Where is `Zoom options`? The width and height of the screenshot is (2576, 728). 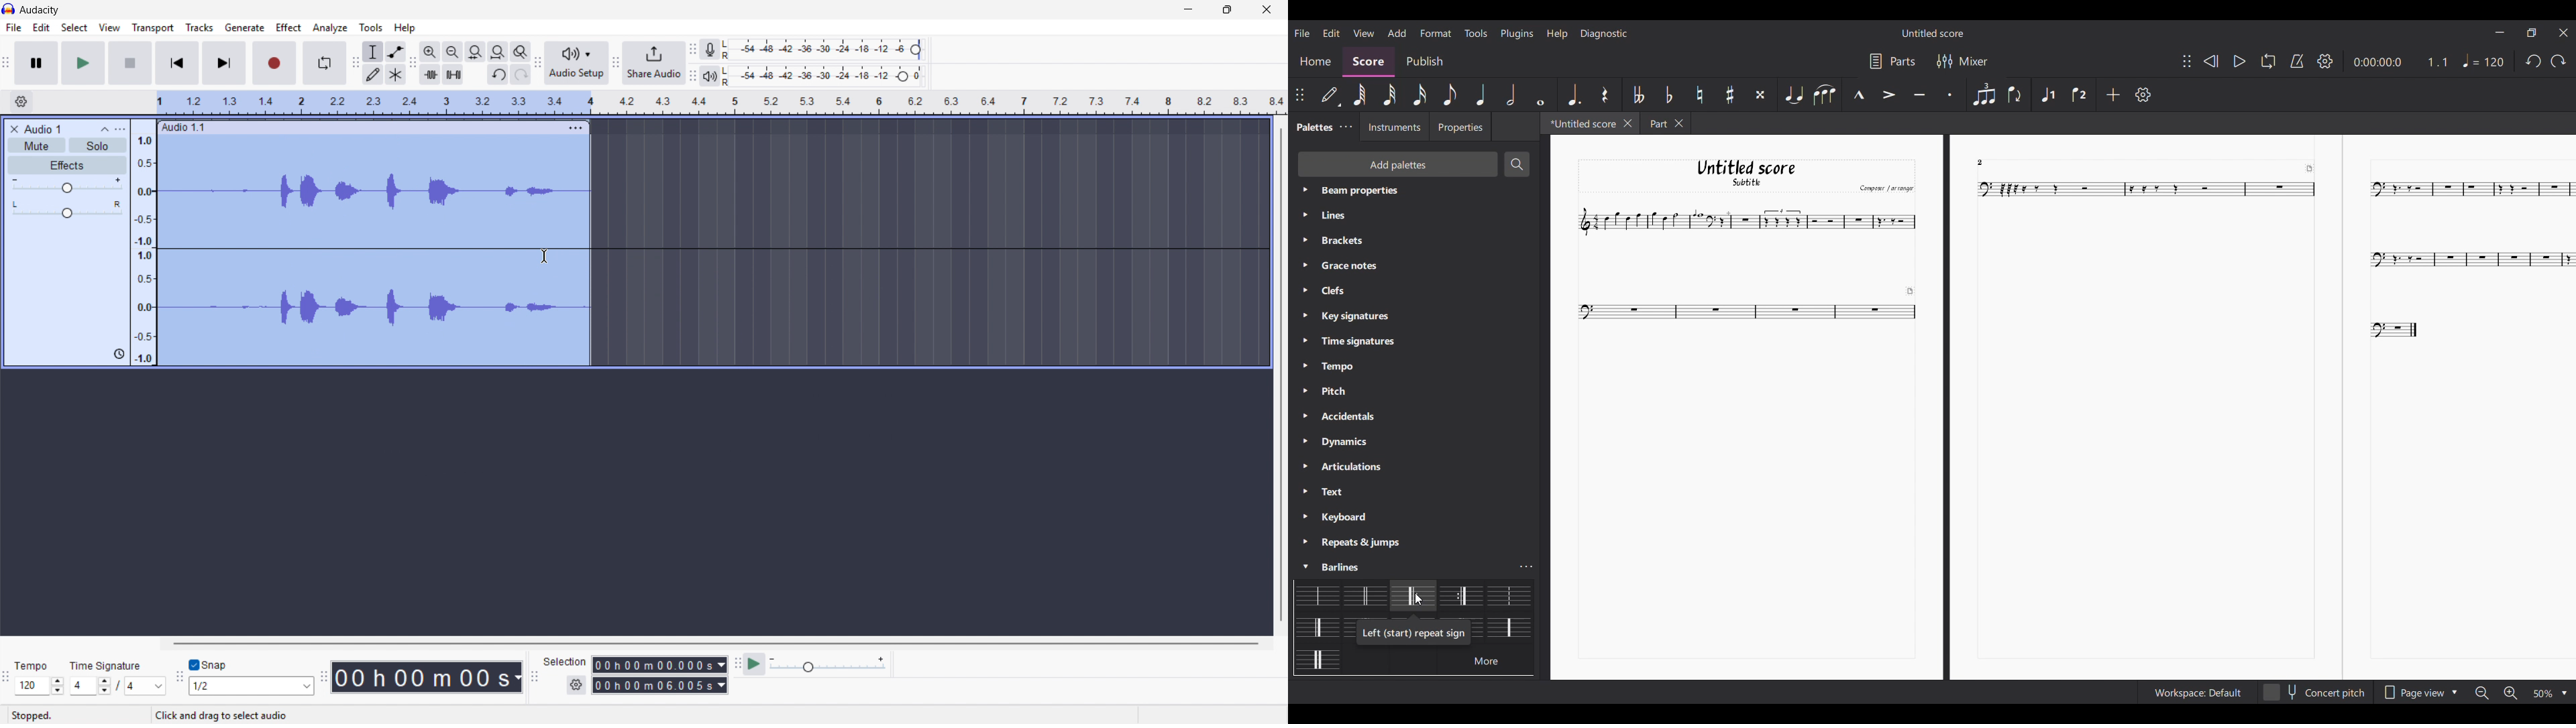
Zoom options is located at coordinates (2551, 693).